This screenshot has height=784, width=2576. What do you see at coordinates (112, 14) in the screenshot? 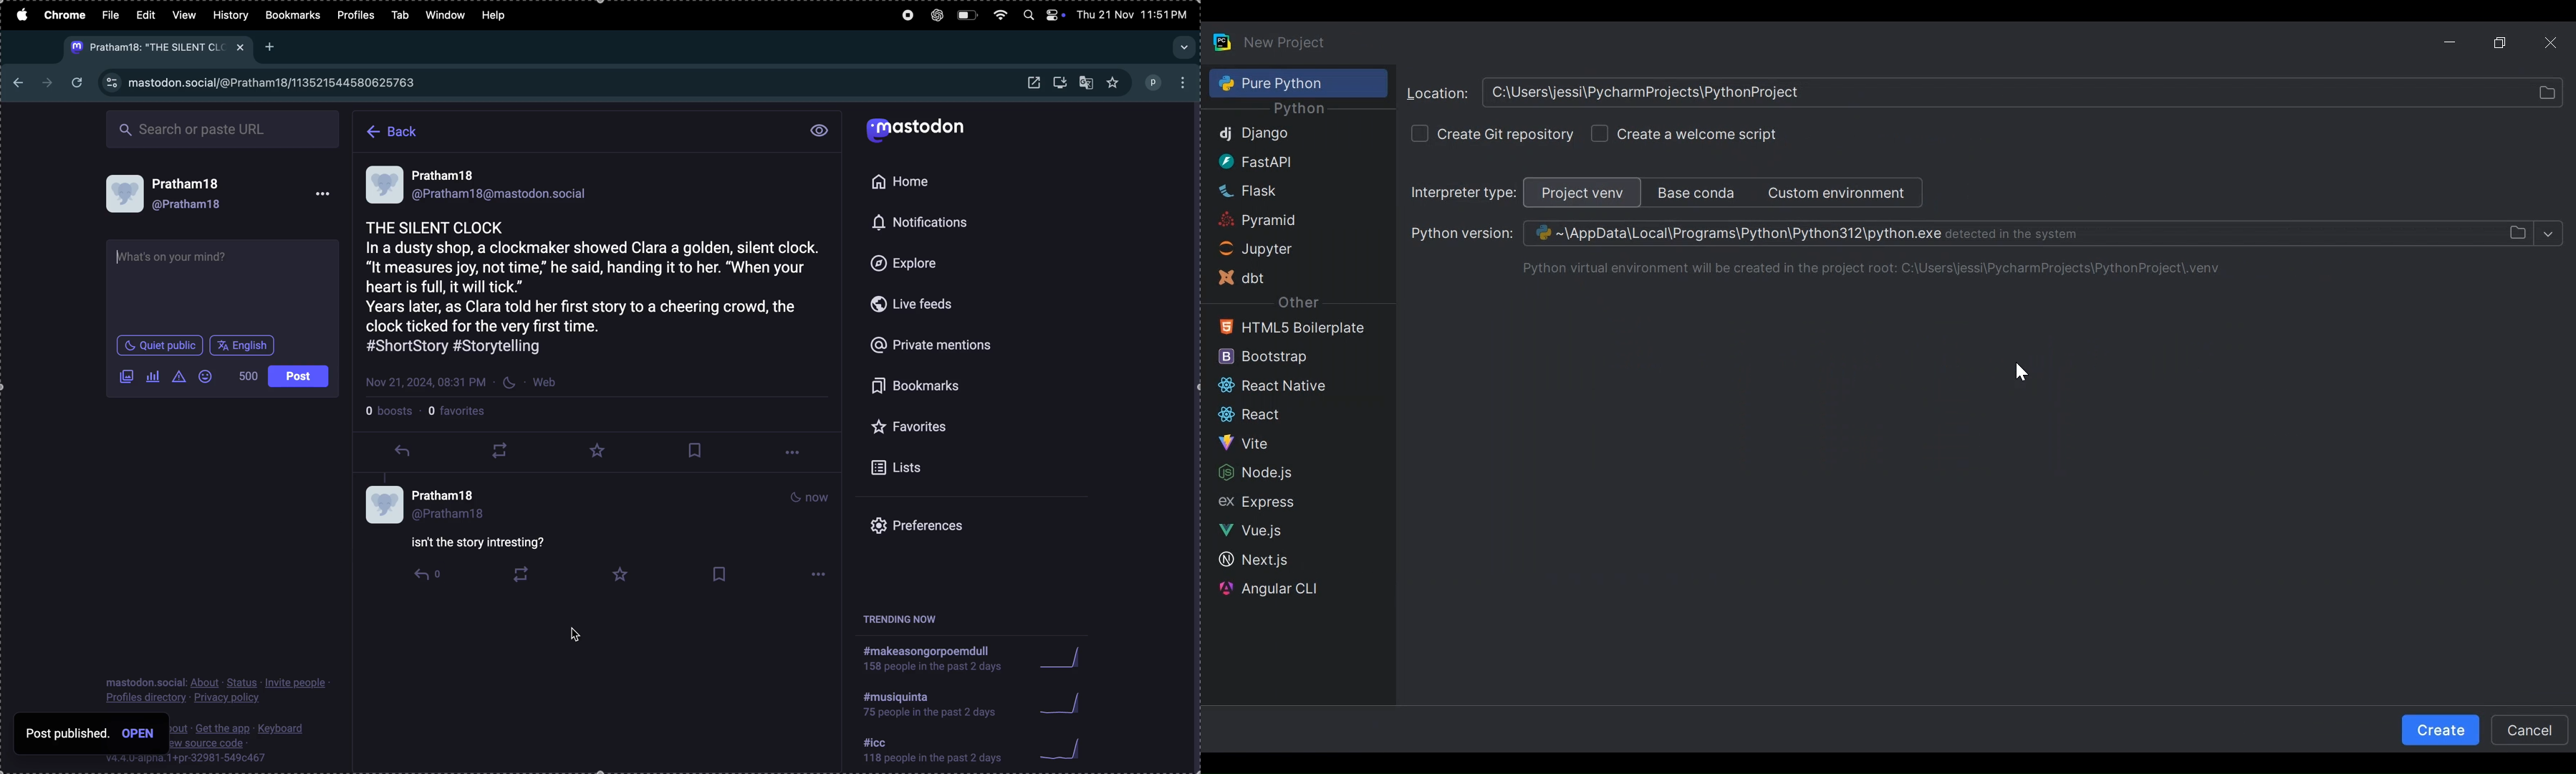
I see `file` at bounding box center [112, 14].